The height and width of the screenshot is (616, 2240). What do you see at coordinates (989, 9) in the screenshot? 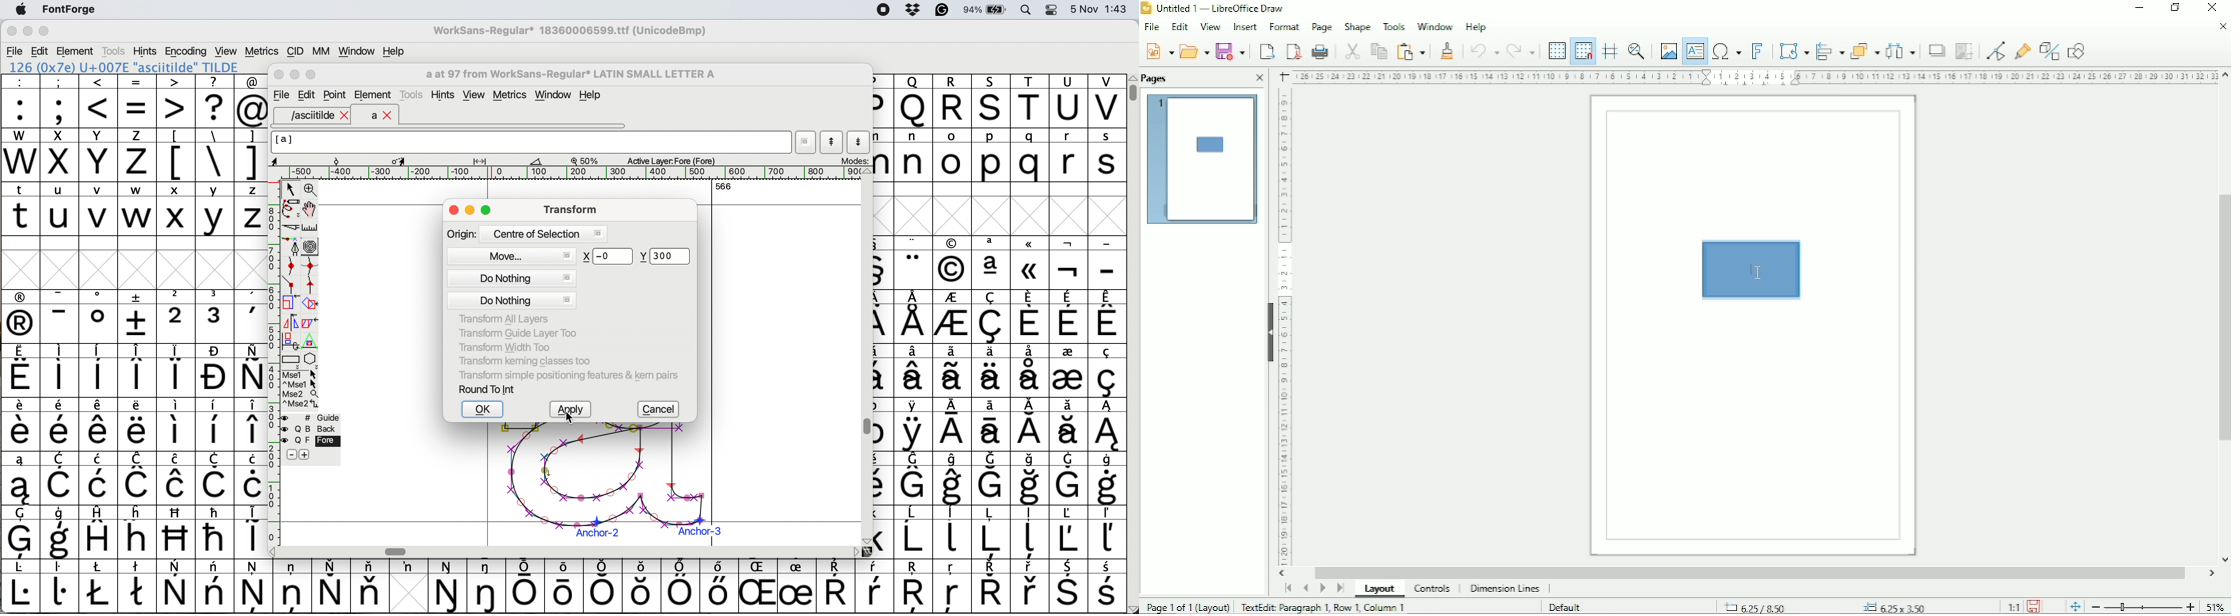
I see `battery` at bounding box center [989, 9].